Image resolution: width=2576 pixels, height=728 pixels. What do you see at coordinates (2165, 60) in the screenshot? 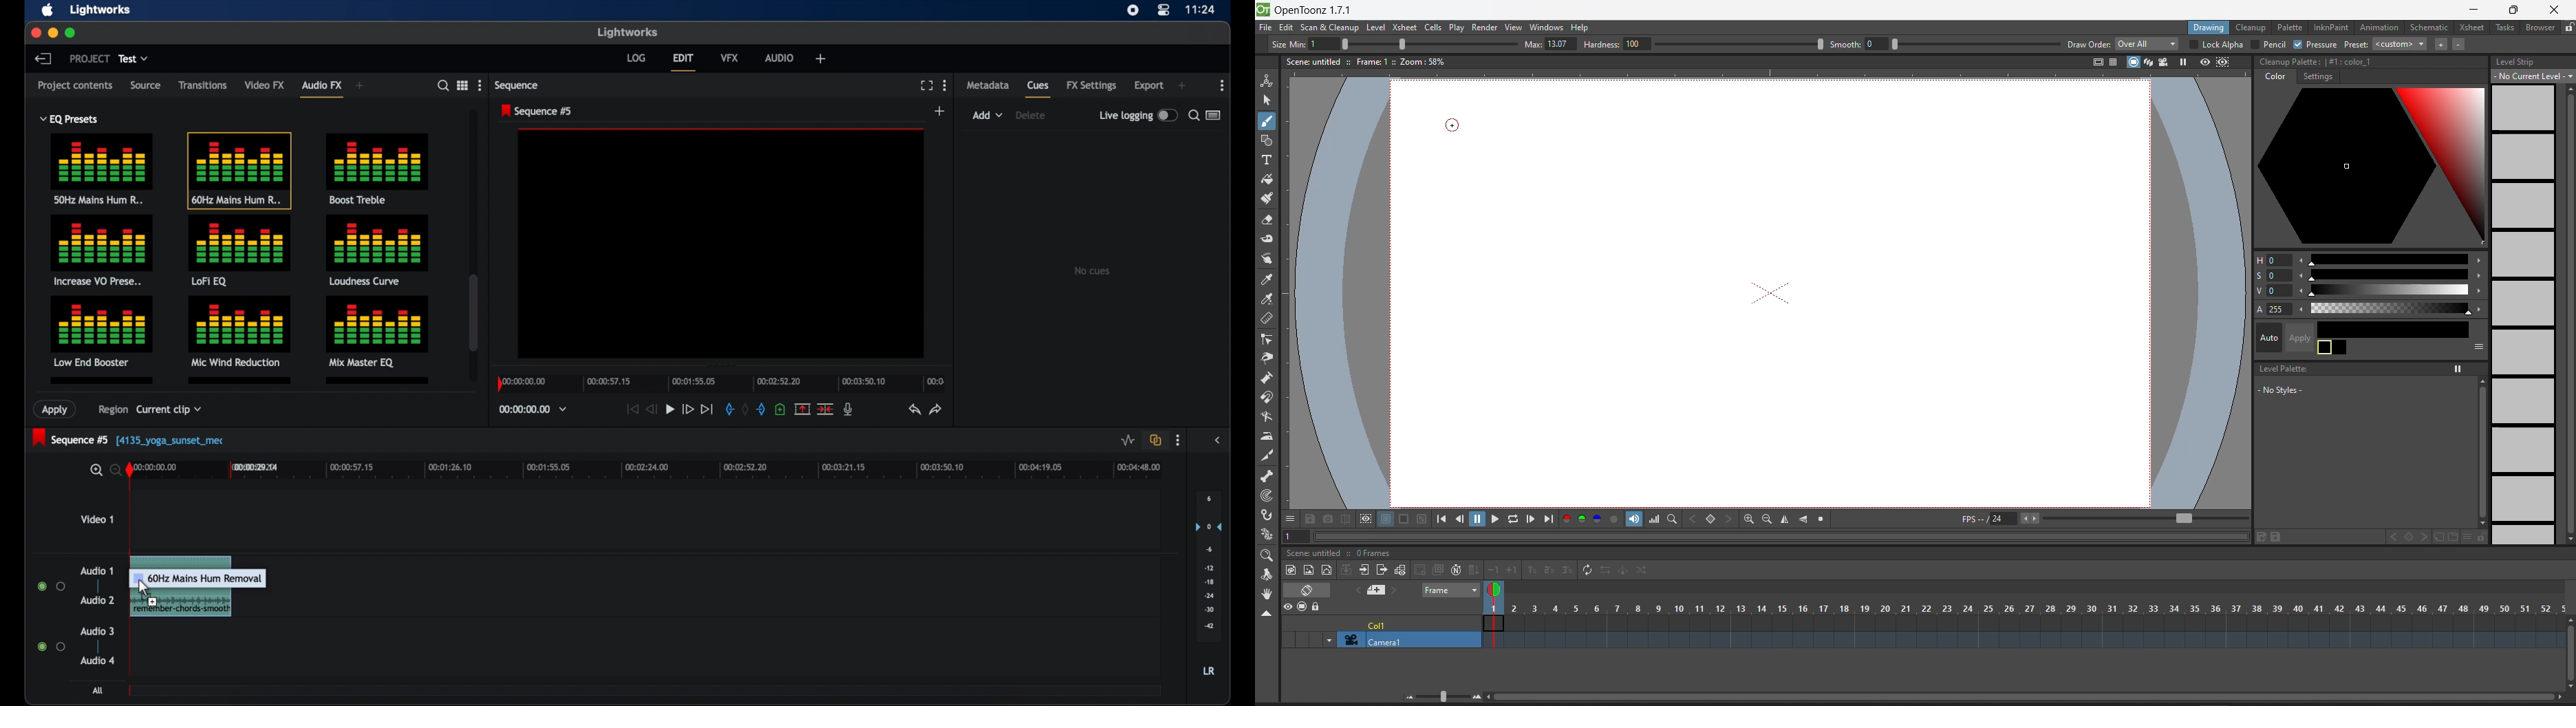
I see `camera view` at bounding box center [2165, 60].